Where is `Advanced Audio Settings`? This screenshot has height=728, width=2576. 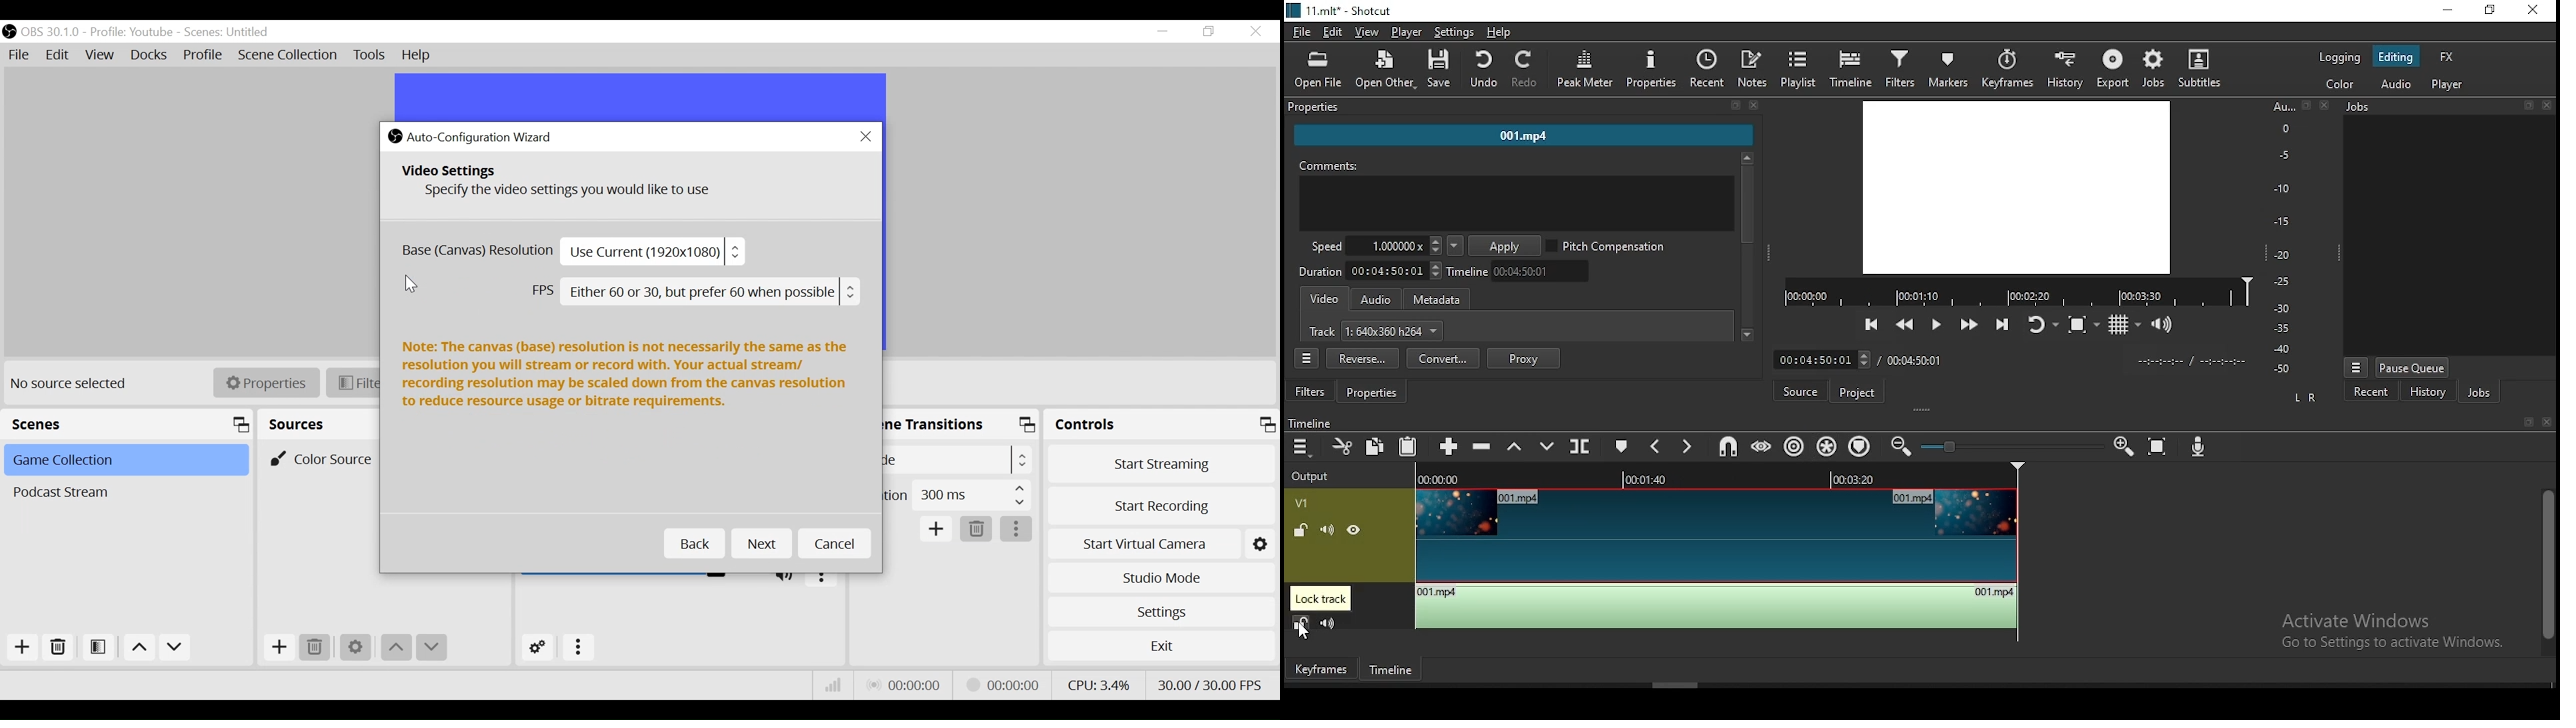
Advanced Audio Settings is located at coordinates (535, 647).